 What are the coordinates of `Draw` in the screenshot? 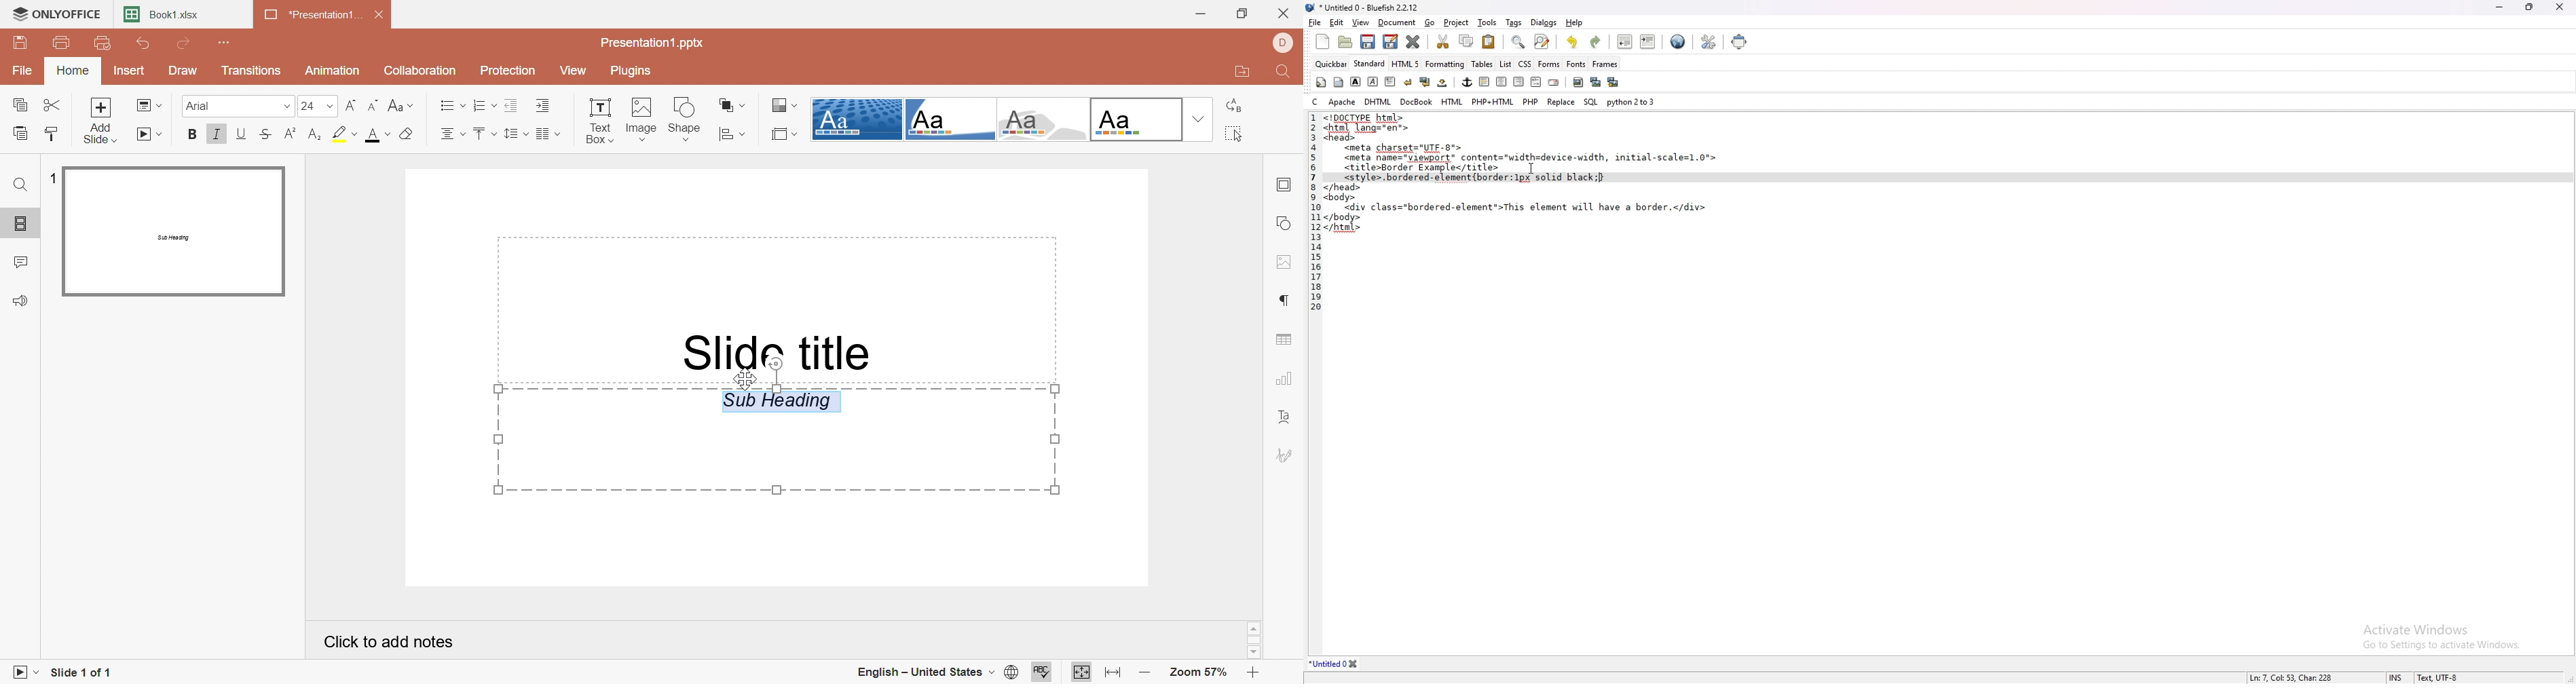 It's located at (183, 71).